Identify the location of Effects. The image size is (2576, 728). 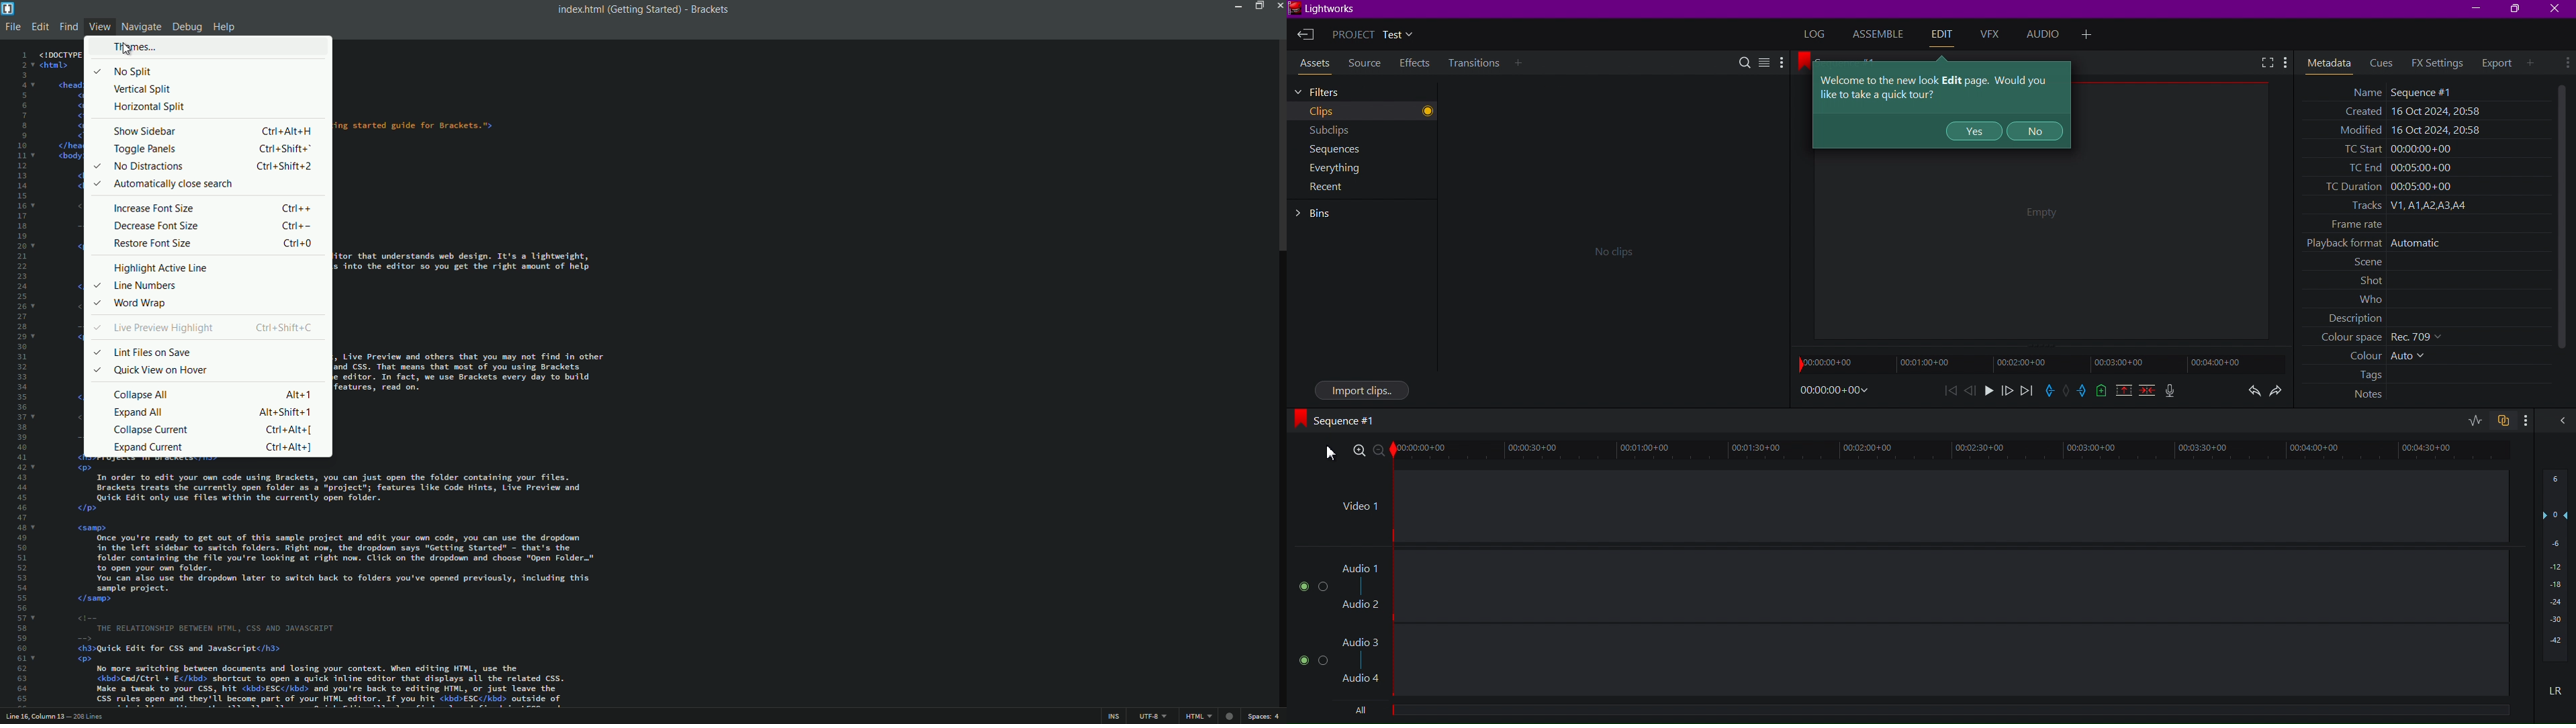
(1414, 62).